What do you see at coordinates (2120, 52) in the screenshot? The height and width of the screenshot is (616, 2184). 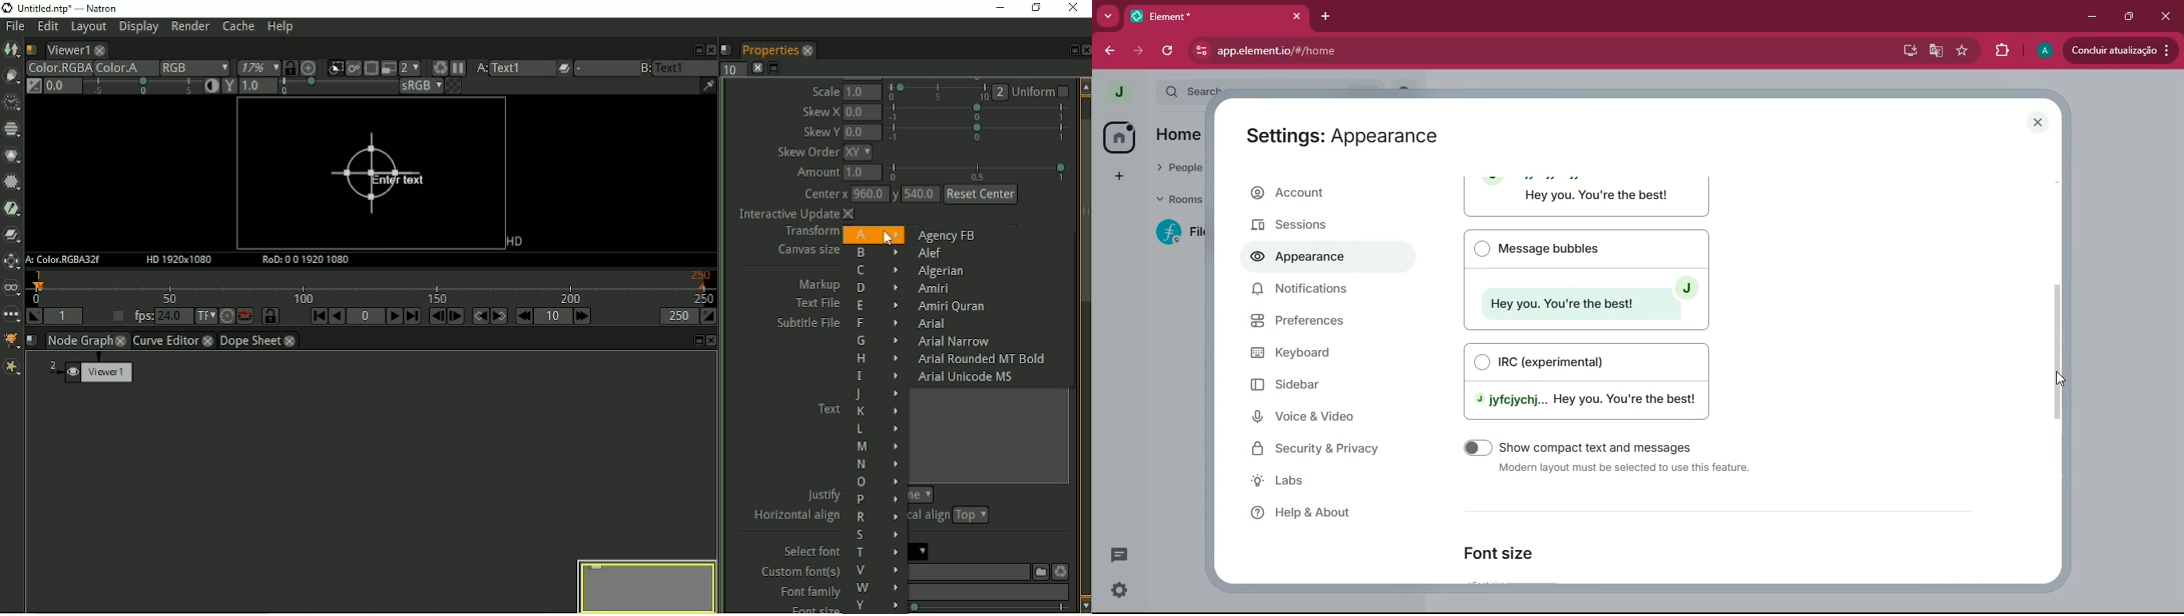 I see `update` at bounding box center [2120, 52].